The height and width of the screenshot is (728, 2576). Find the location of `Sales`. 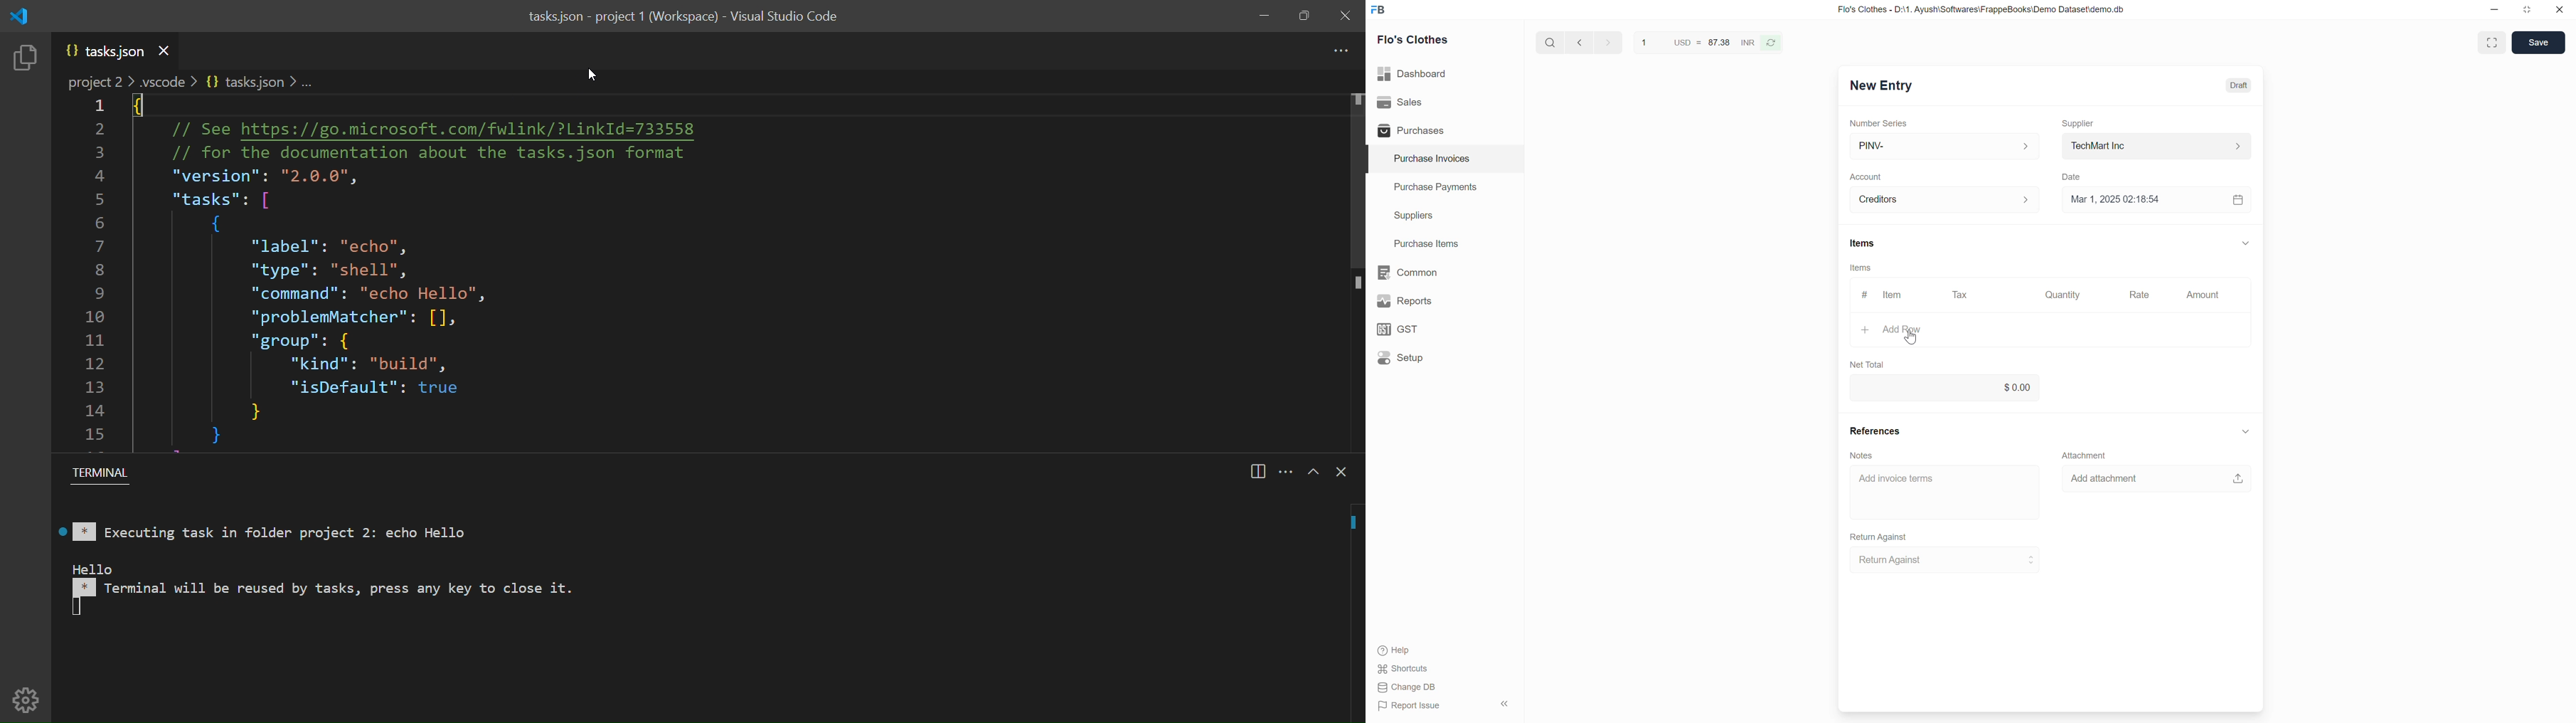

Sales is located at coordinates (1444, 103).